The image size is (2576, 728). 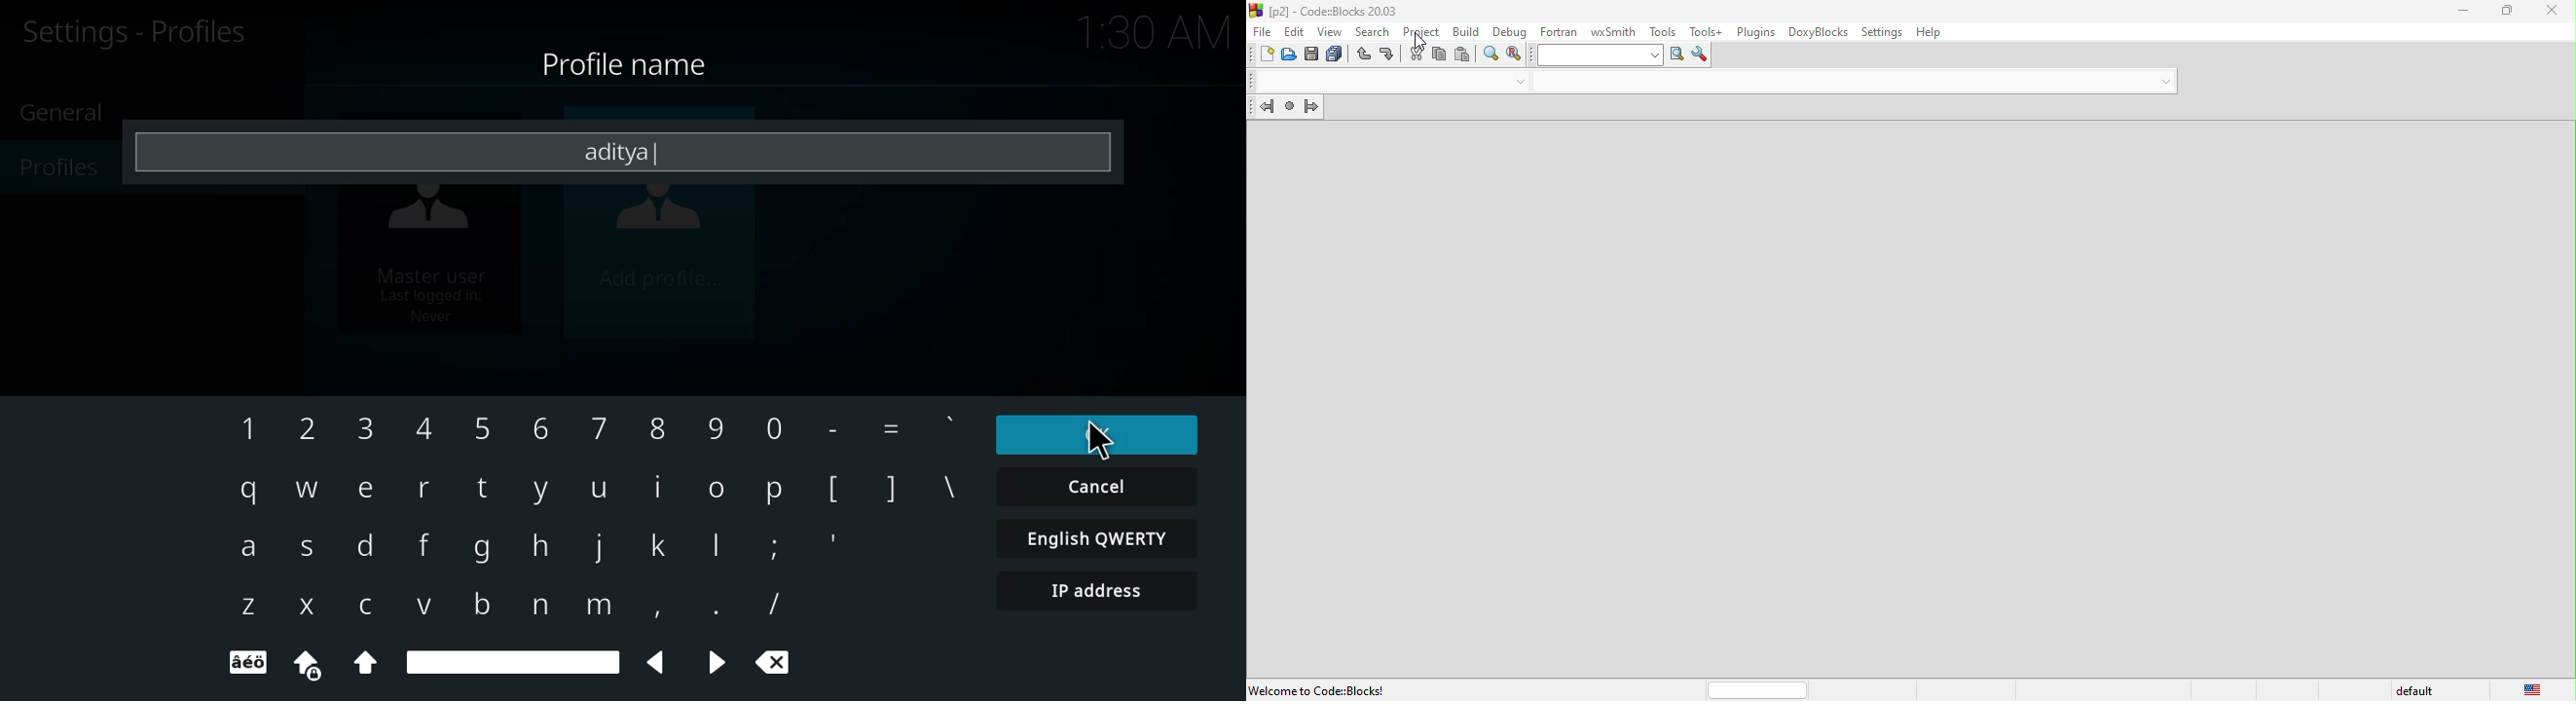 What do you see at coordinates (1338, 55) in the screenshot?
I see `save everything` at bounding box center [1338, 55].